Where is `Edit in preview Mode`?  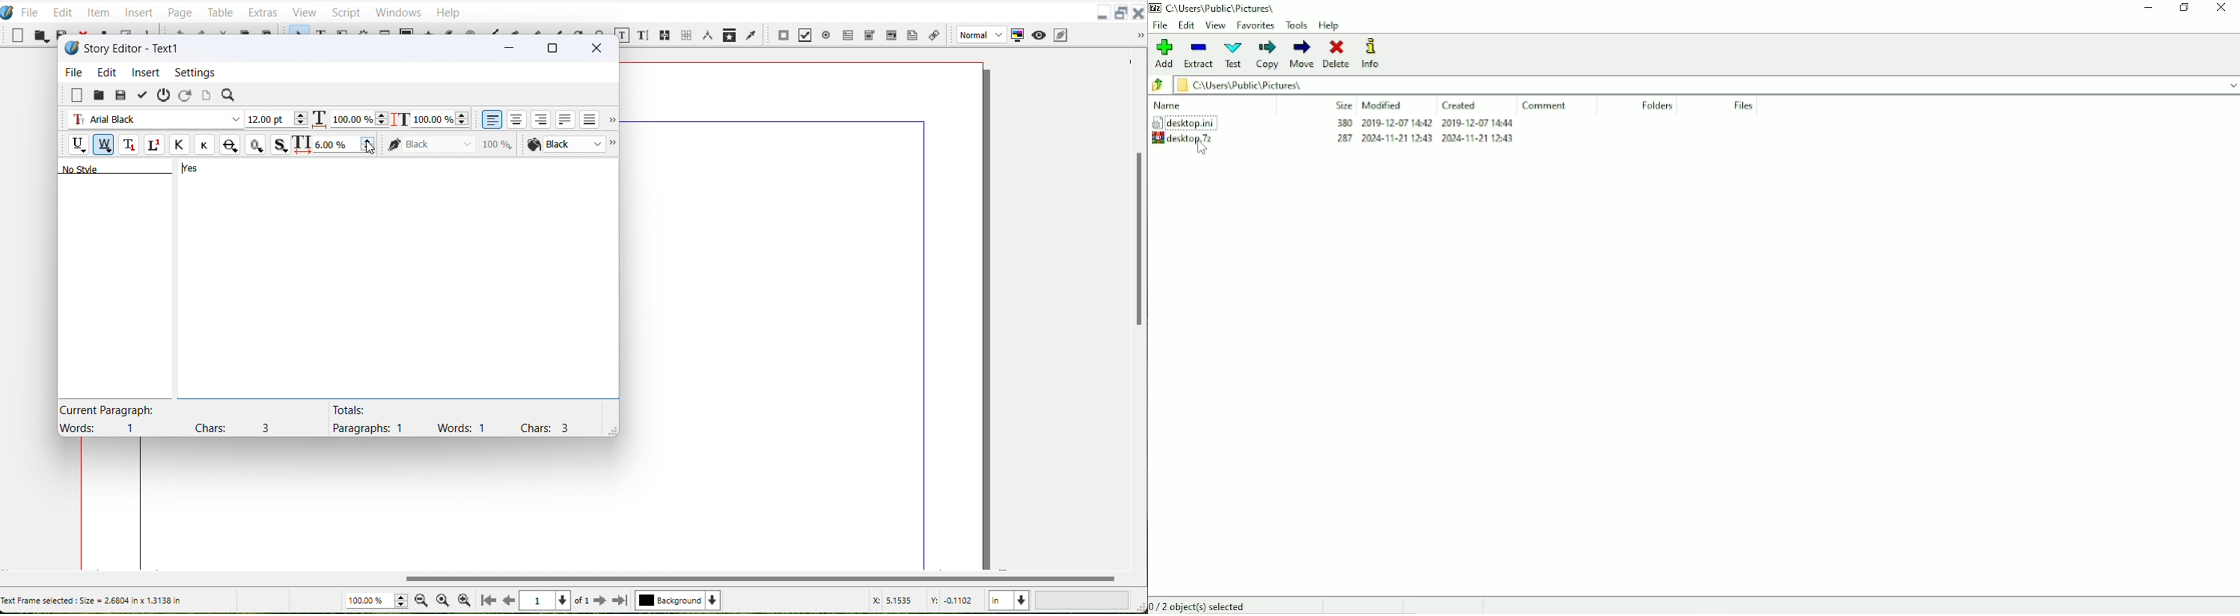
Edit in preview Mode is located at coordinates (1062, 34).